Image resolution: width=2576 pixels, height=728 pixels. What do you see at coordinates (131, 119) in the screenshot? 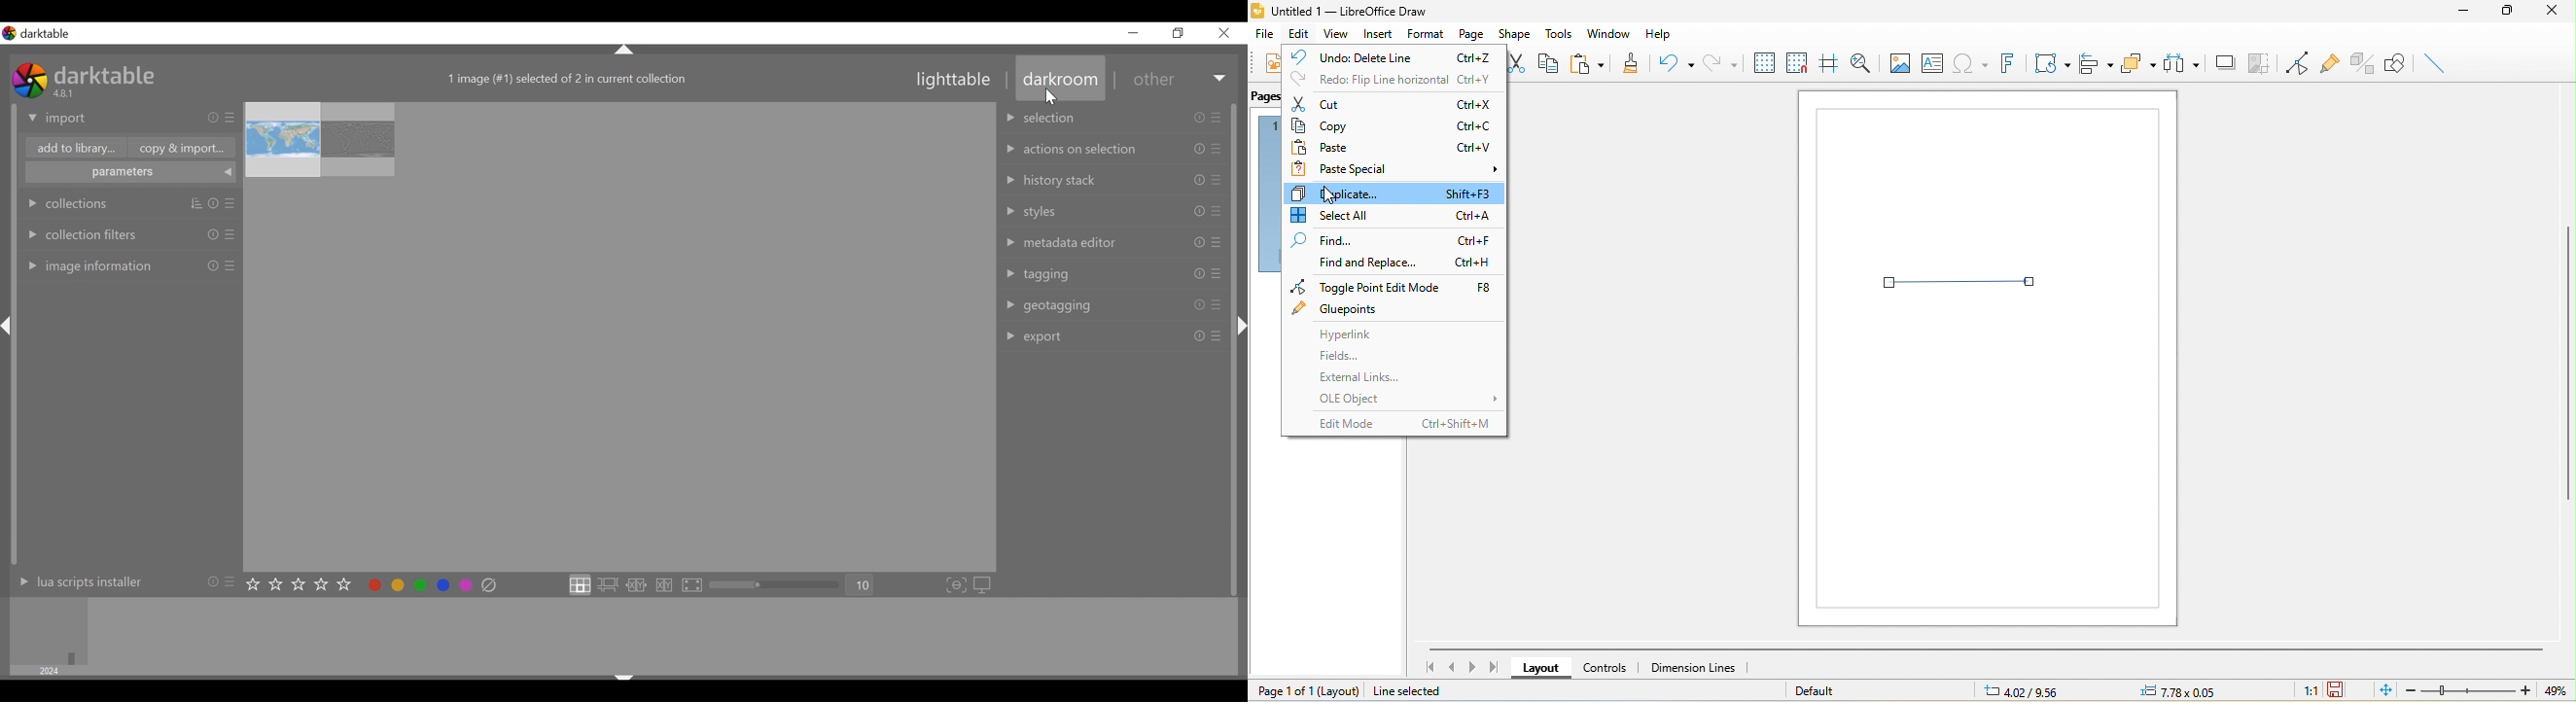
I see `Import` at bounding box center [131, 119].